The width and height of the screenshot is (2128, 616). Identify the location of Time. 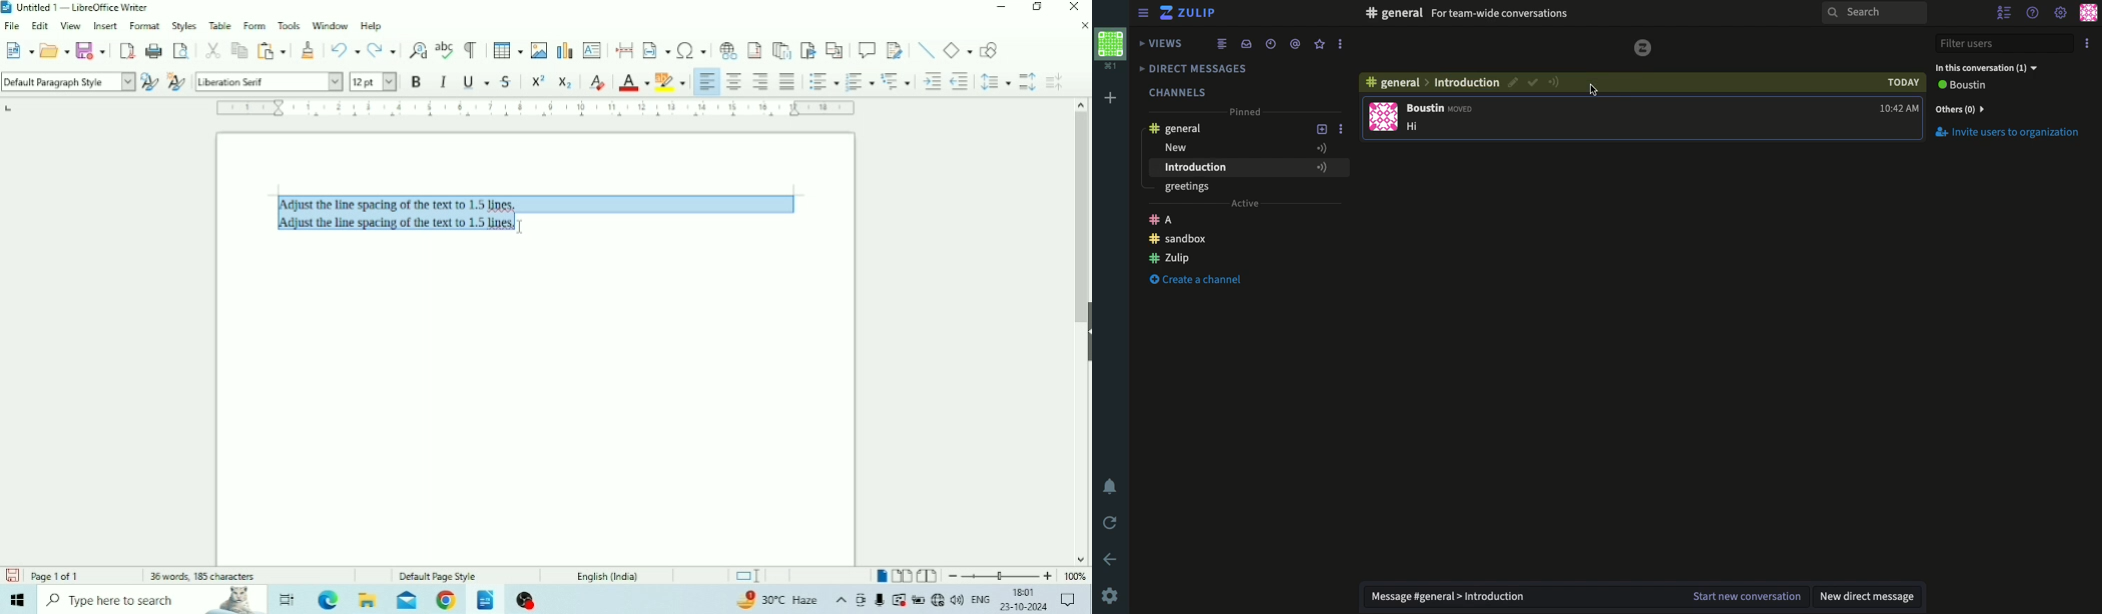
(1023, 591).